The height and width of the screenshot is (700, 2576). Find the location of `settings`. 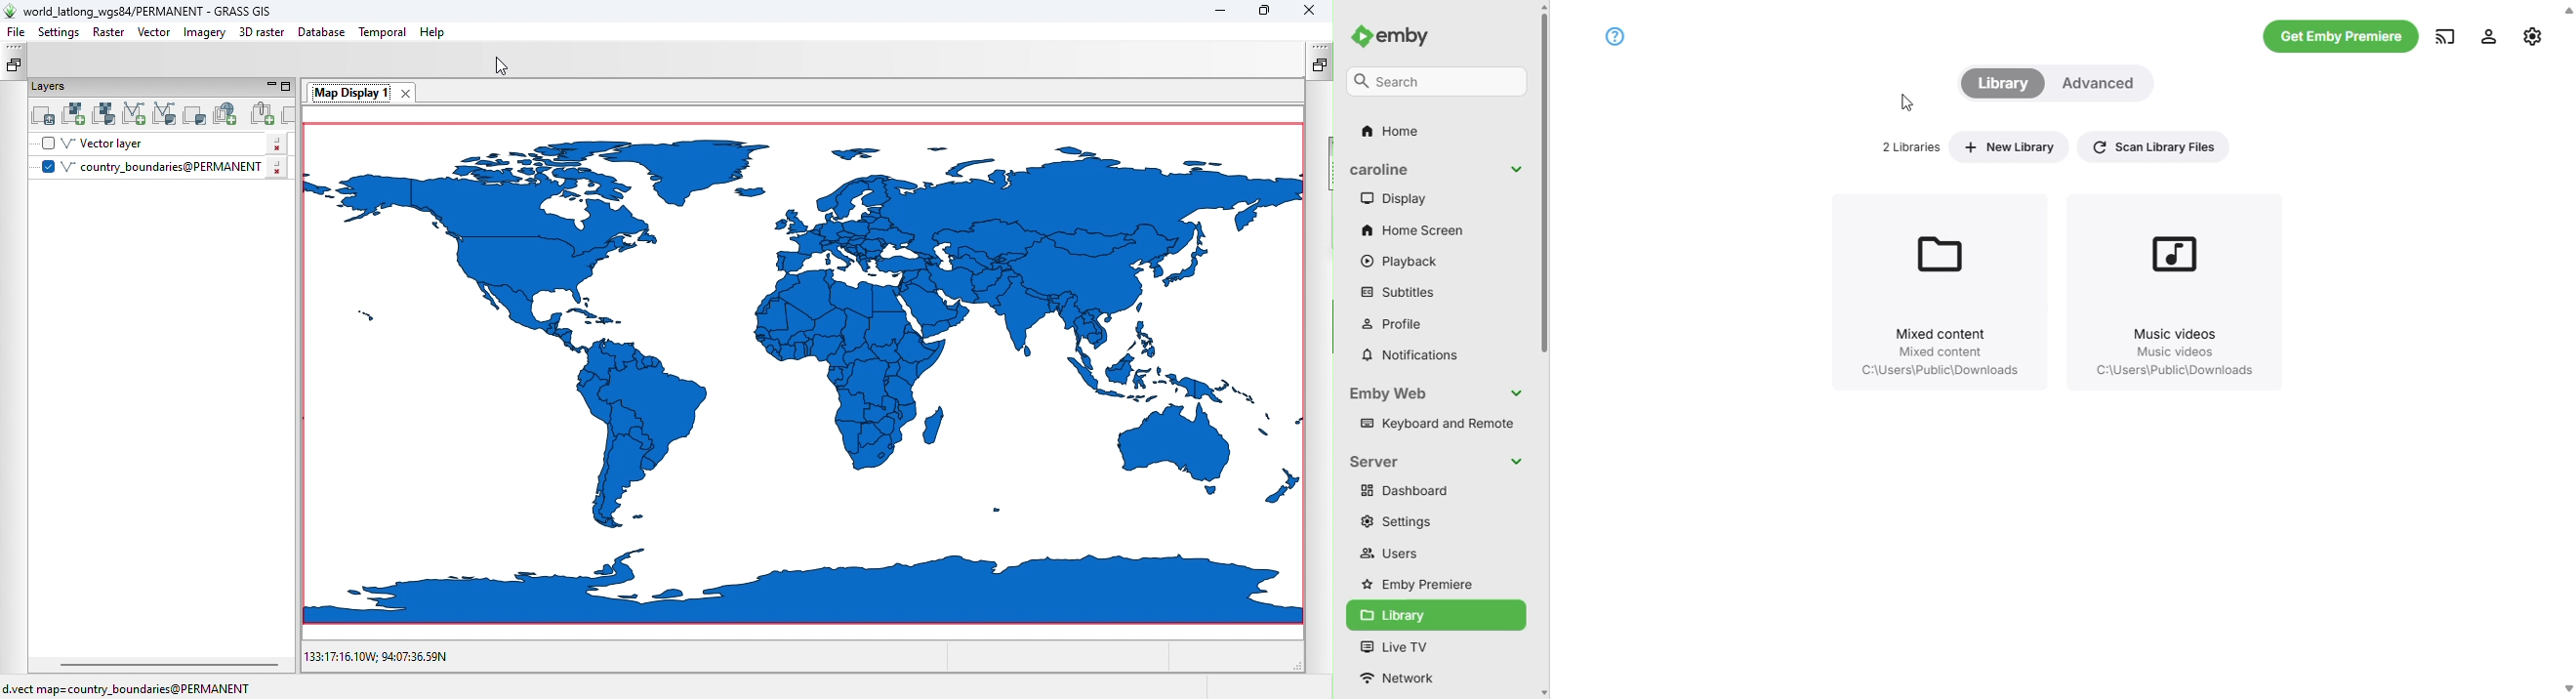

settings is located at coordinates (2535, 35).